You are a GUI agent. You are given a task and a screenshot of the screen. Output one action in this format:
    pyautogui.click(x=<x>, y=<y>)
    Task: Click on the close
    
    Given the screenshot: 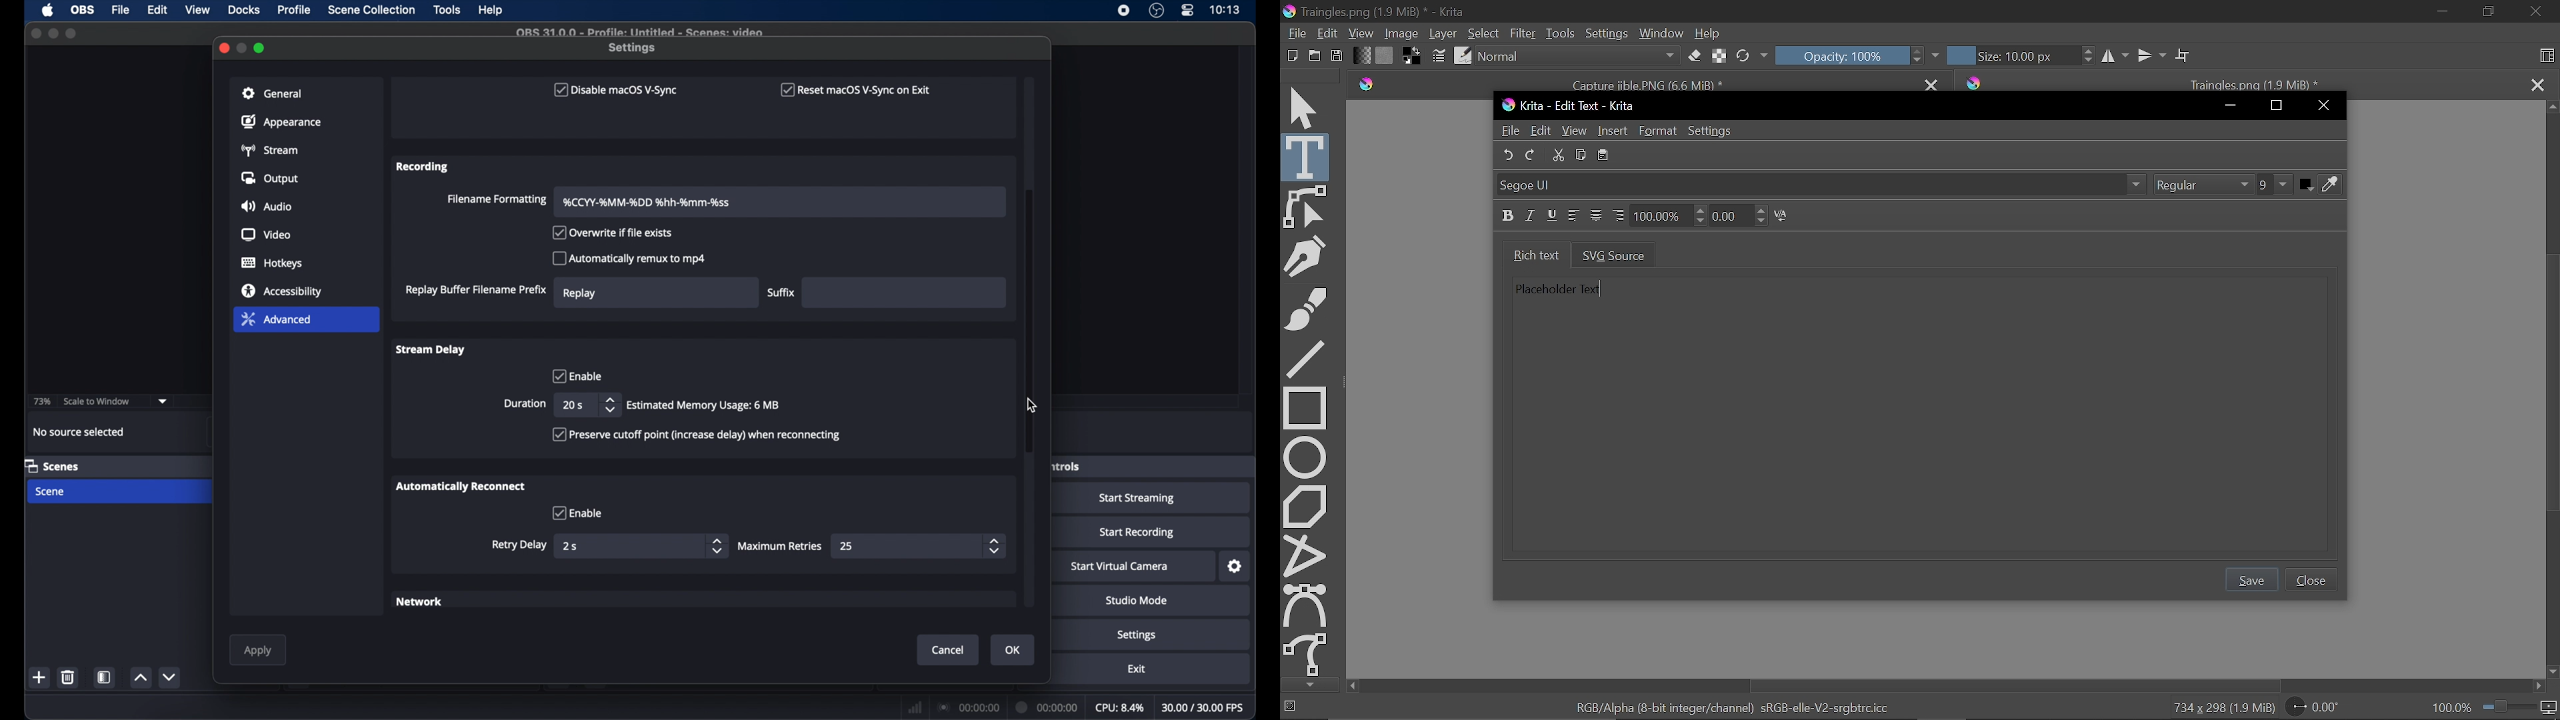 What is the action you would take?
    pyautogui.click(x=223, y=47)
    